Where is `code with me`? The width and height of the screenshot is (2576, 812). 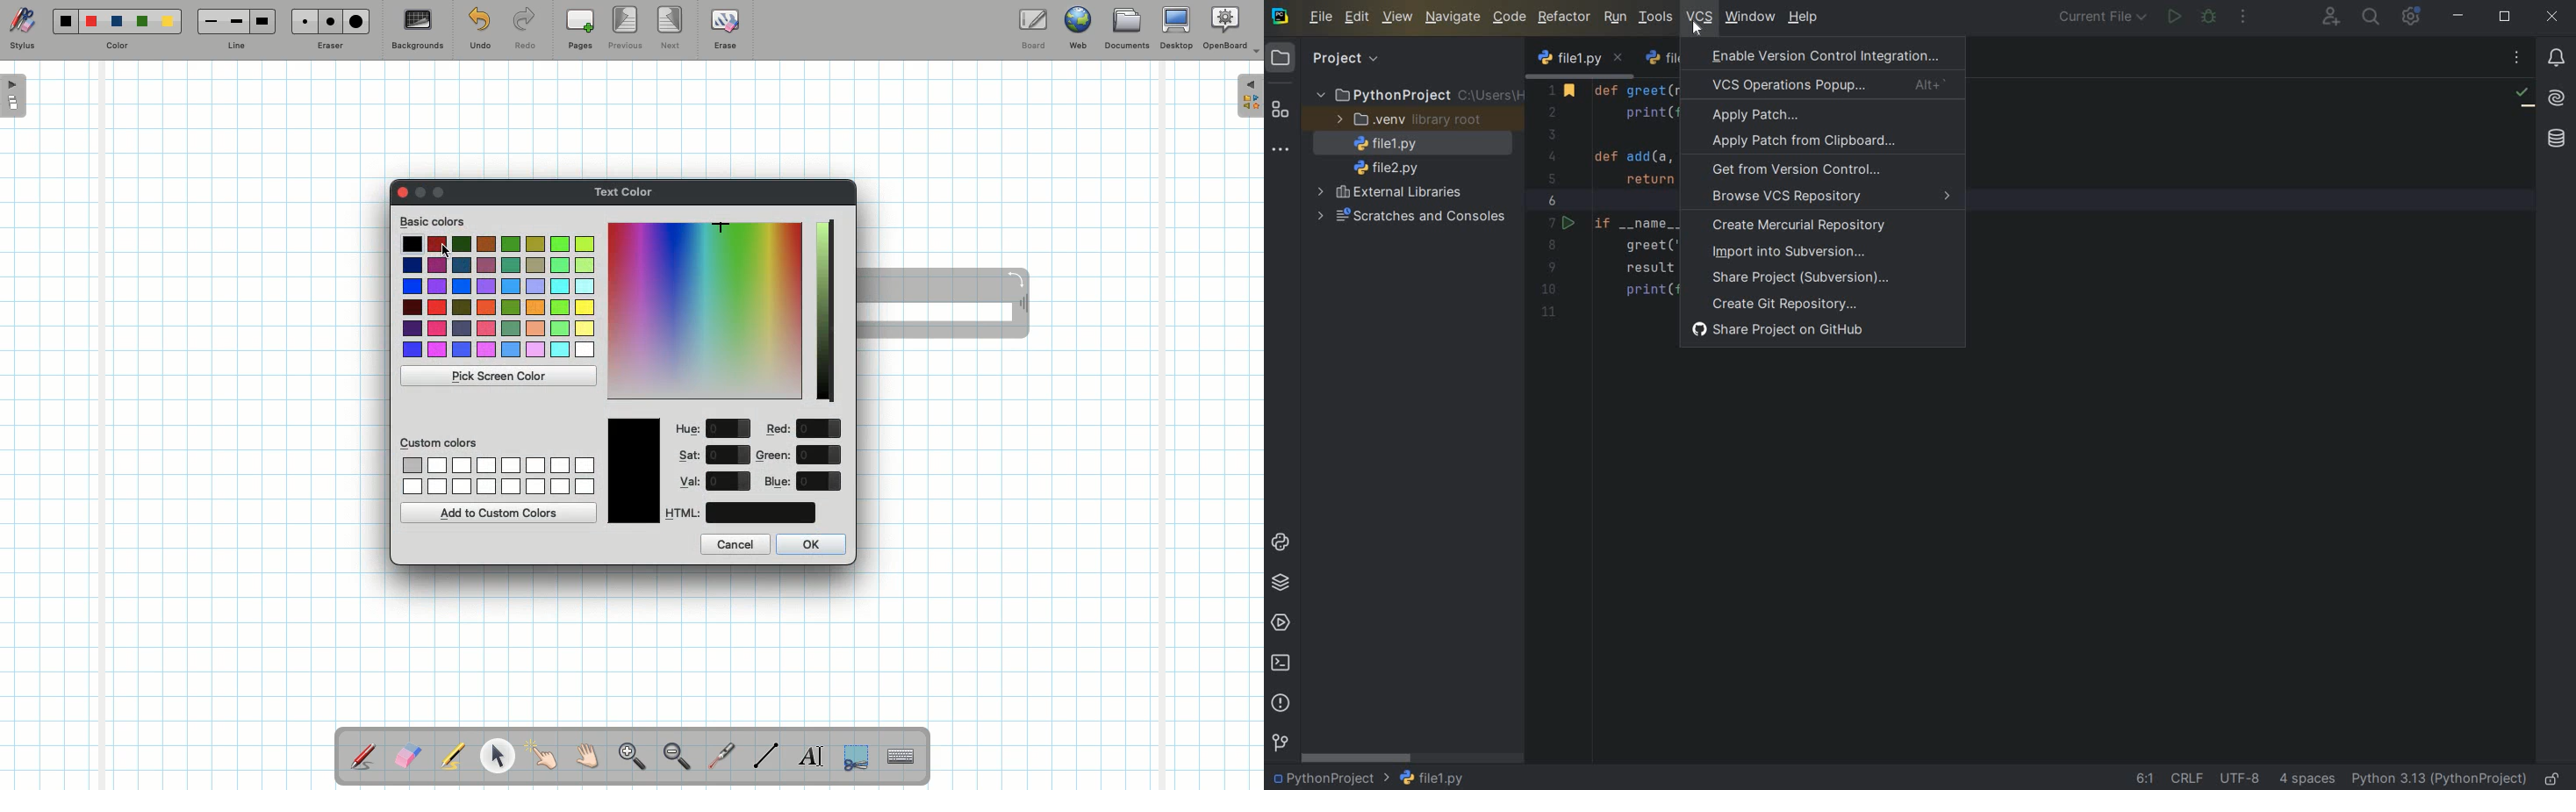 code with me is located at coordinates (2330, 19).